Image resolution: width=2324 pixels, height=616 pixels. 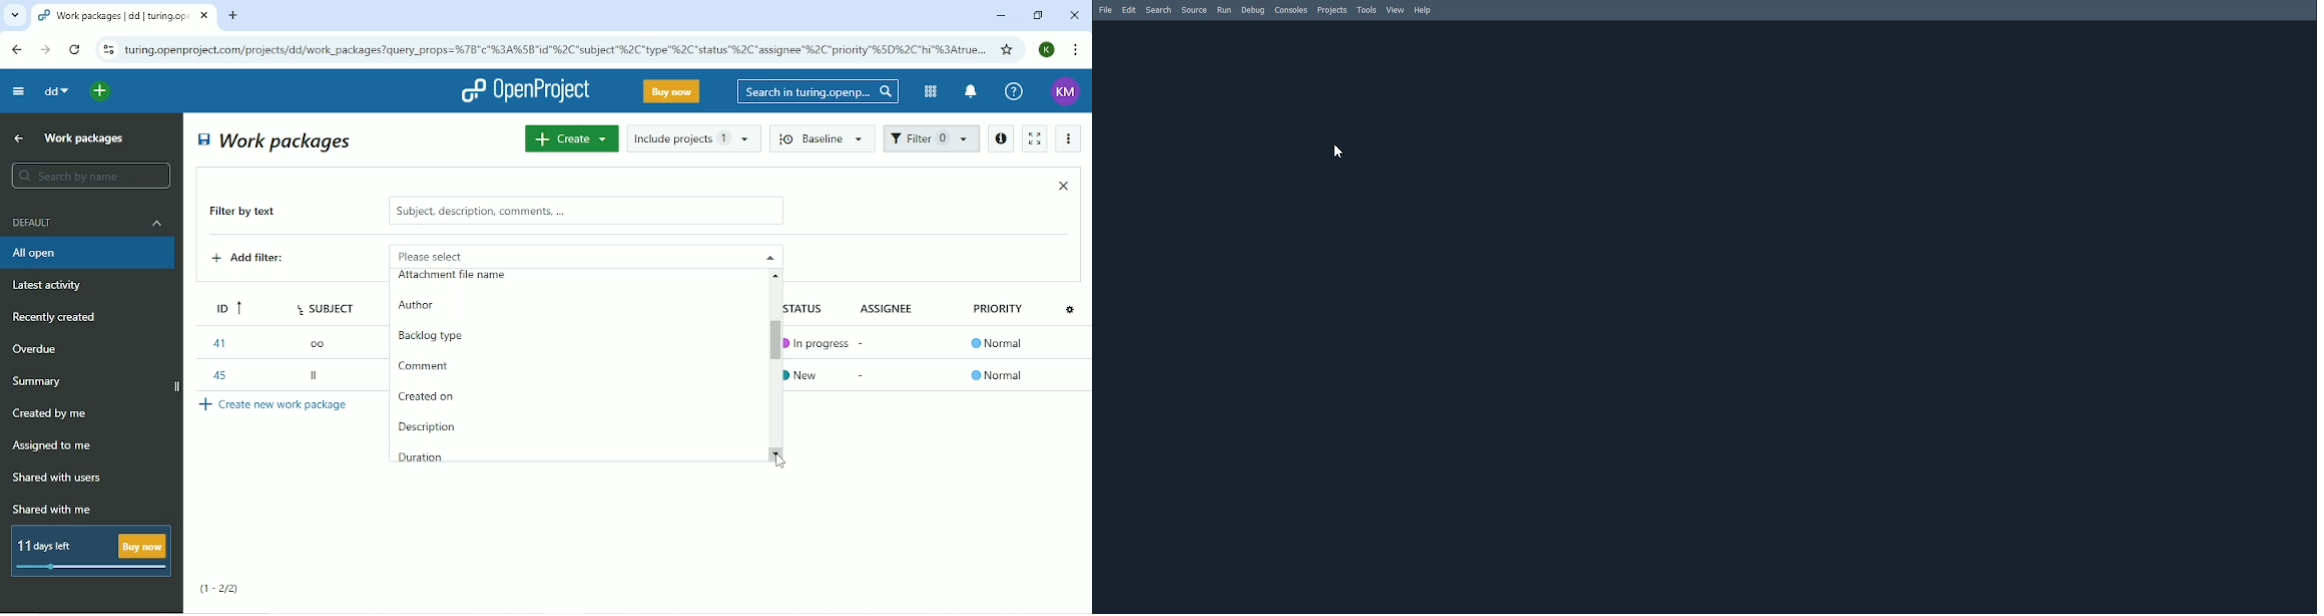 What do you see at coordinates (1331, 10) in the screenshot?
I see `Projects` at bounding box center [1331, 10].